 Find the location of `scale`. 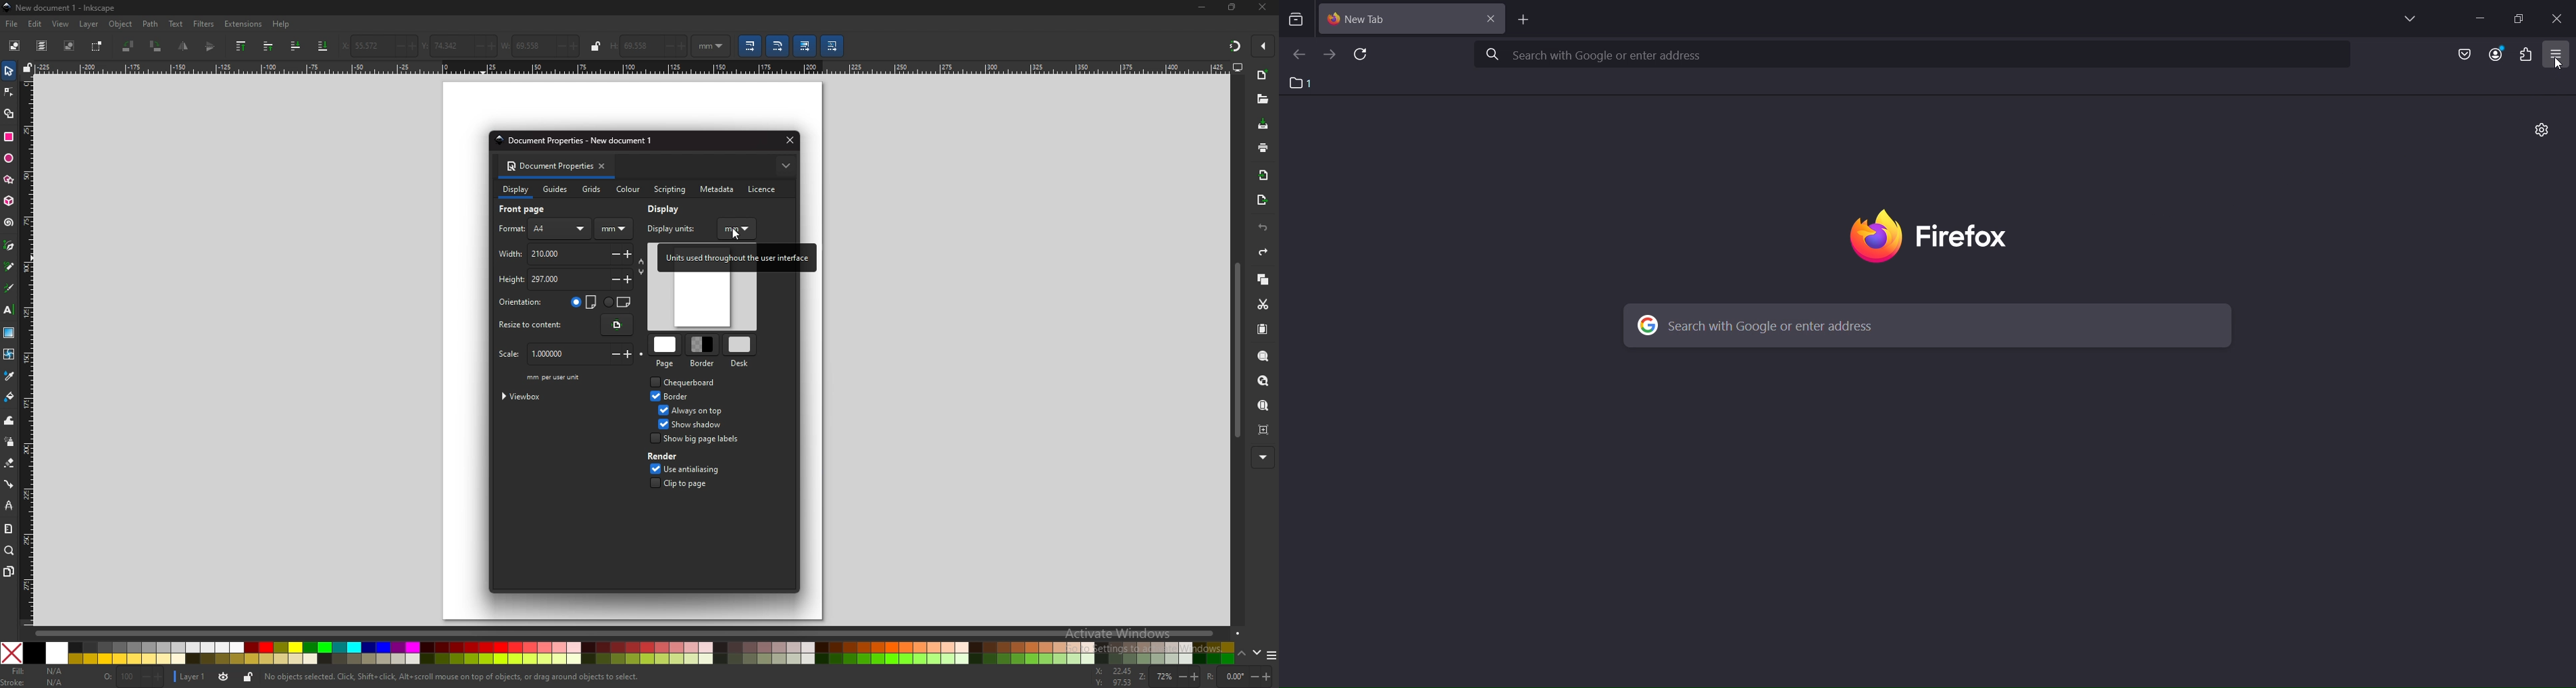

scale is located at coordinates (545, 354).